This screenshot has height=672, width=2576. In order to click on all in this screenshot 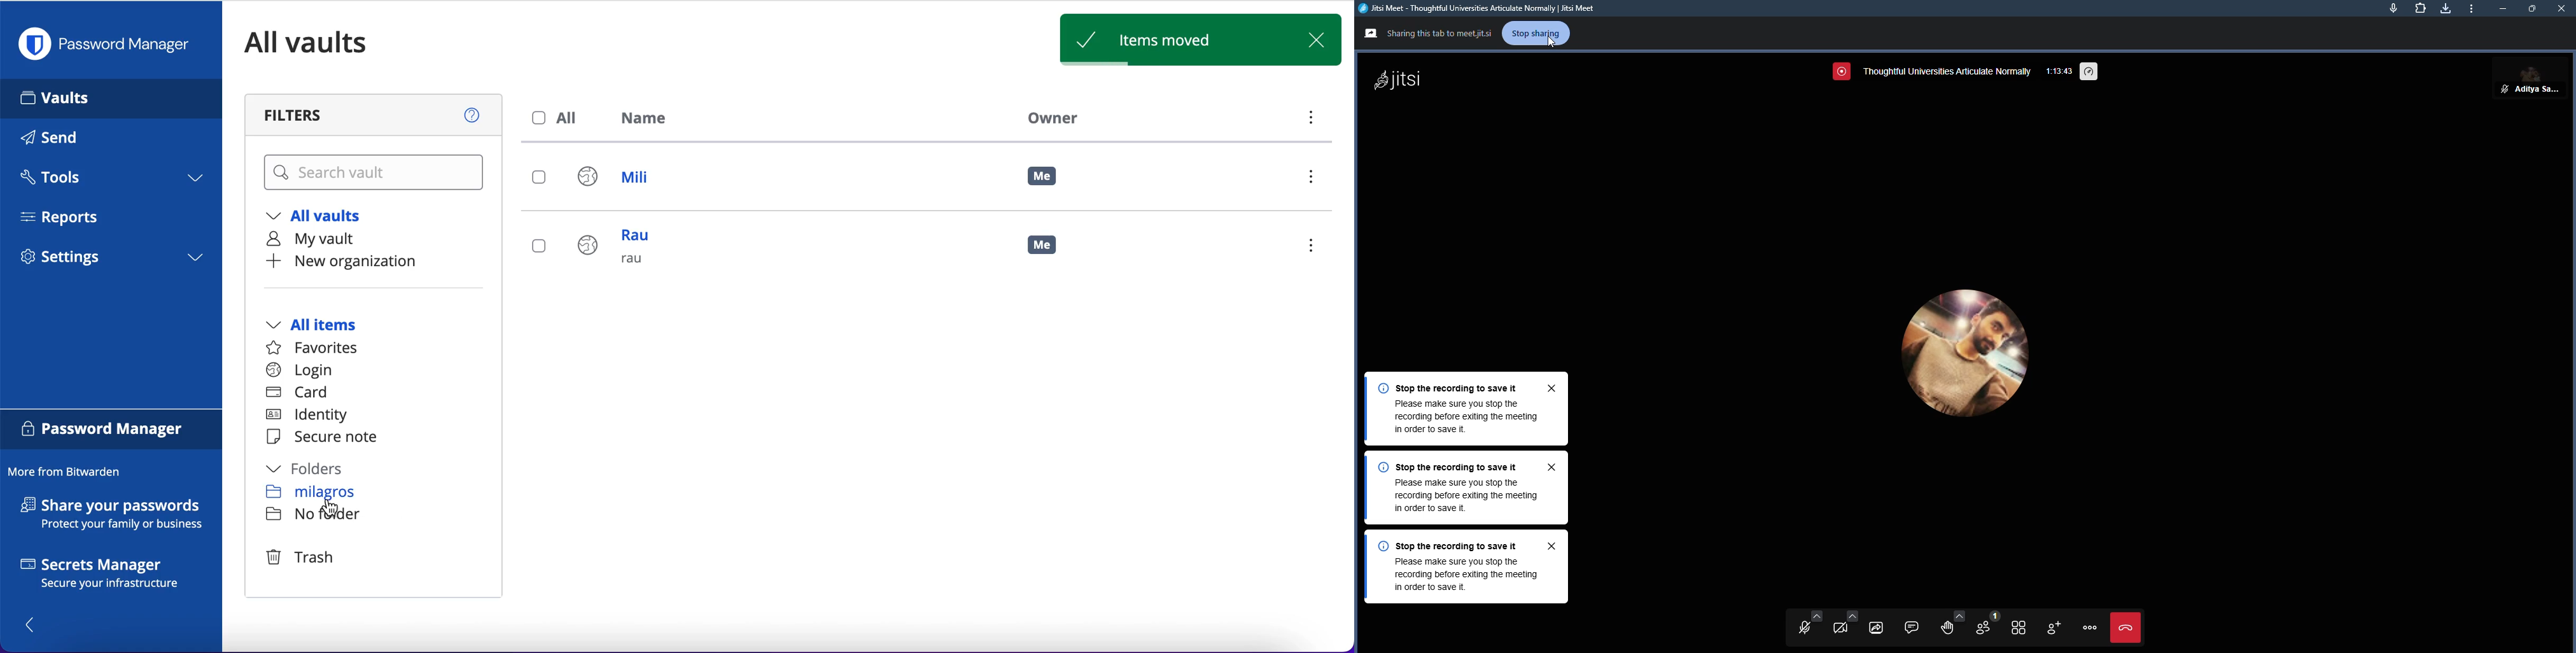, I will do `click(558, 118)`.